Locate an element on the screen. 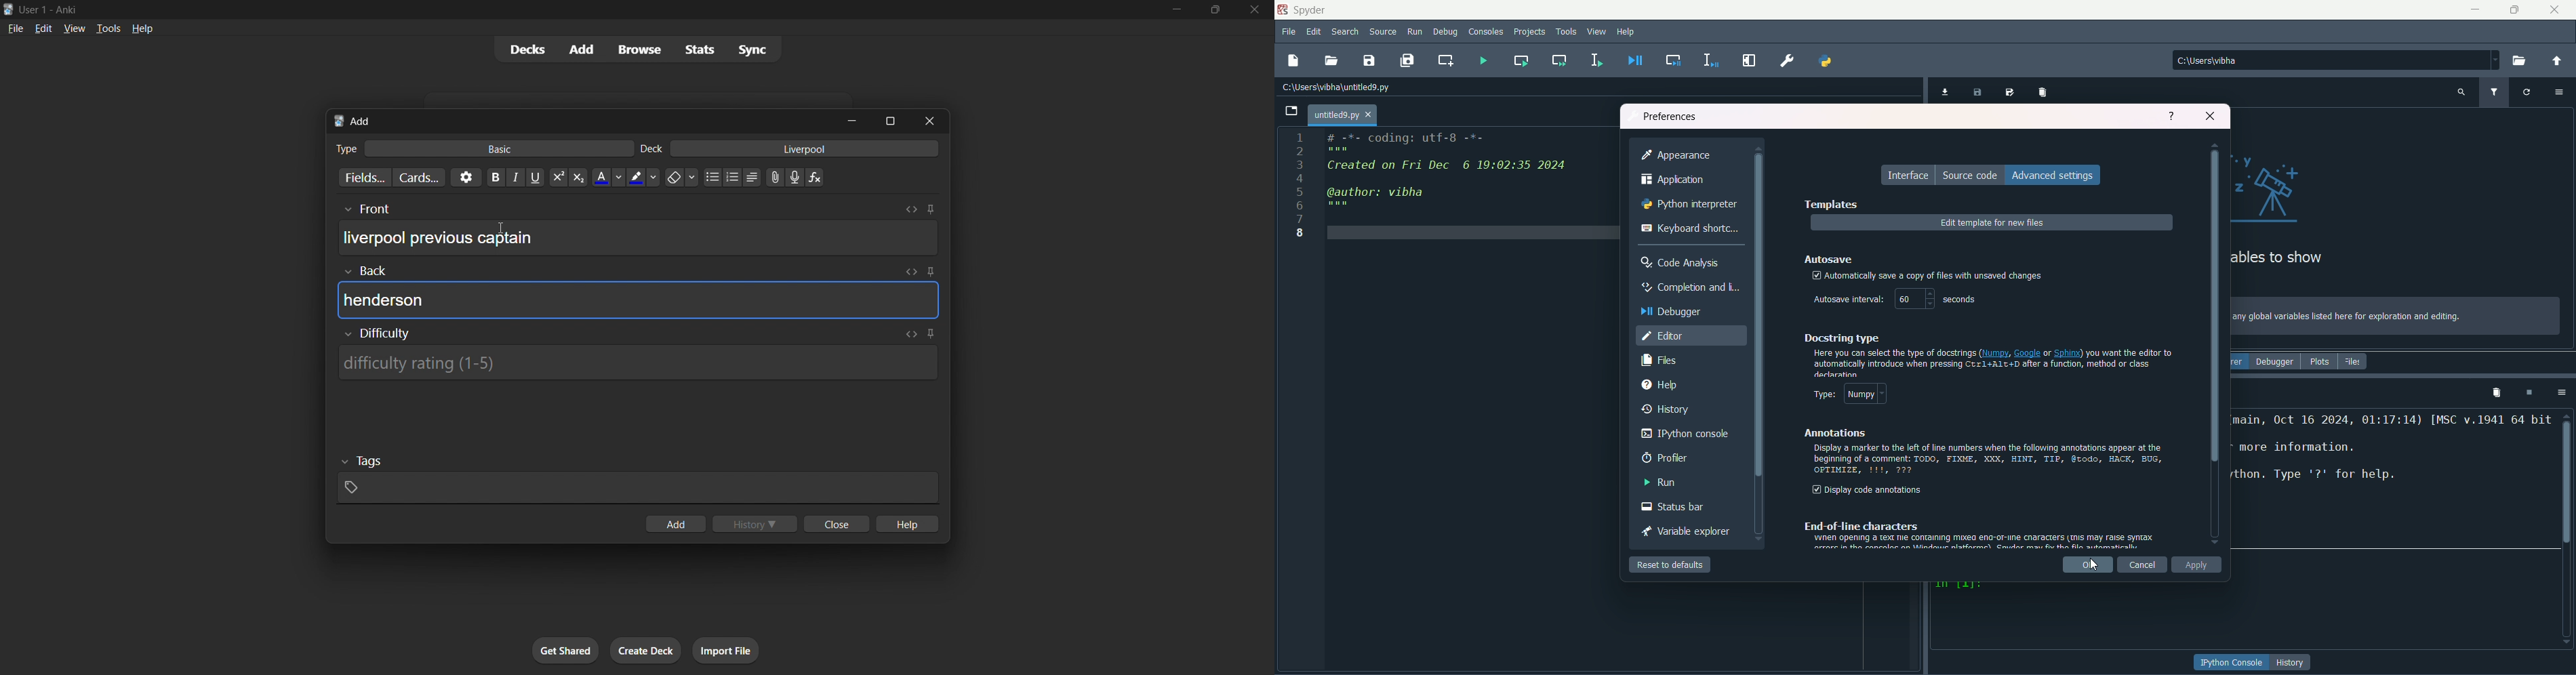  button is located at coordinates (2292, 662).